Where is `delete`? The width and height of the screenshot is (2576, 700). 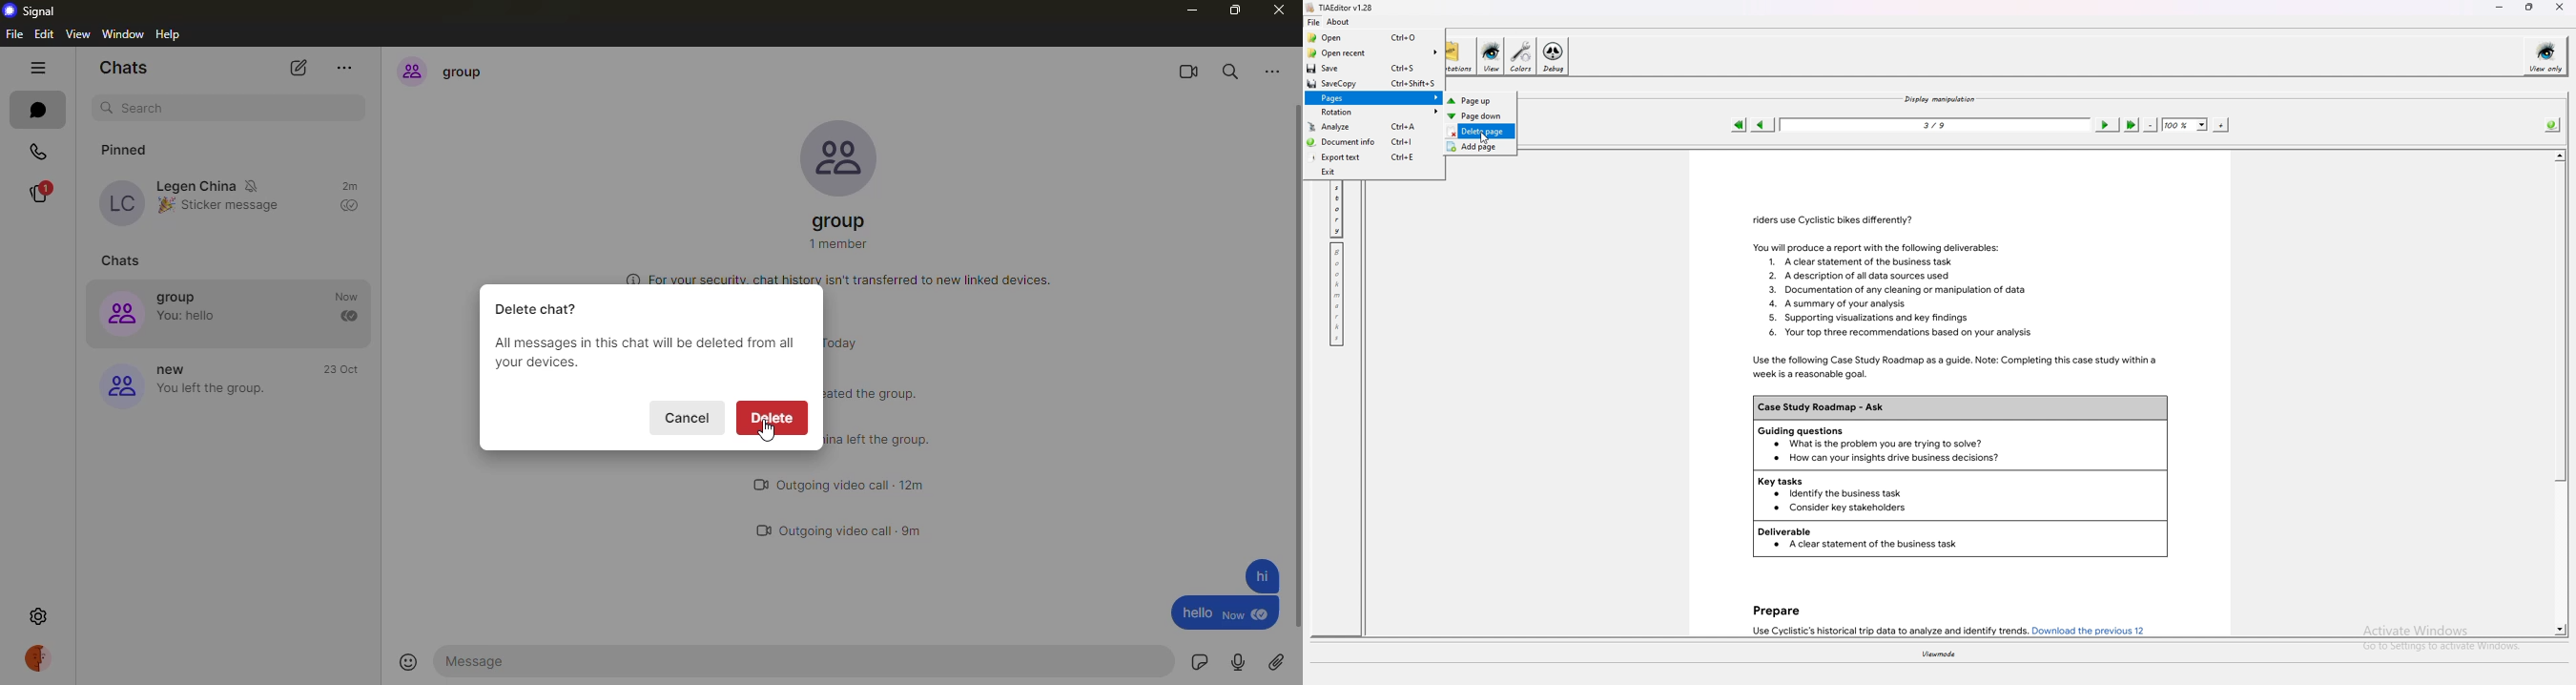
delete is located at coordinates (773, 418).